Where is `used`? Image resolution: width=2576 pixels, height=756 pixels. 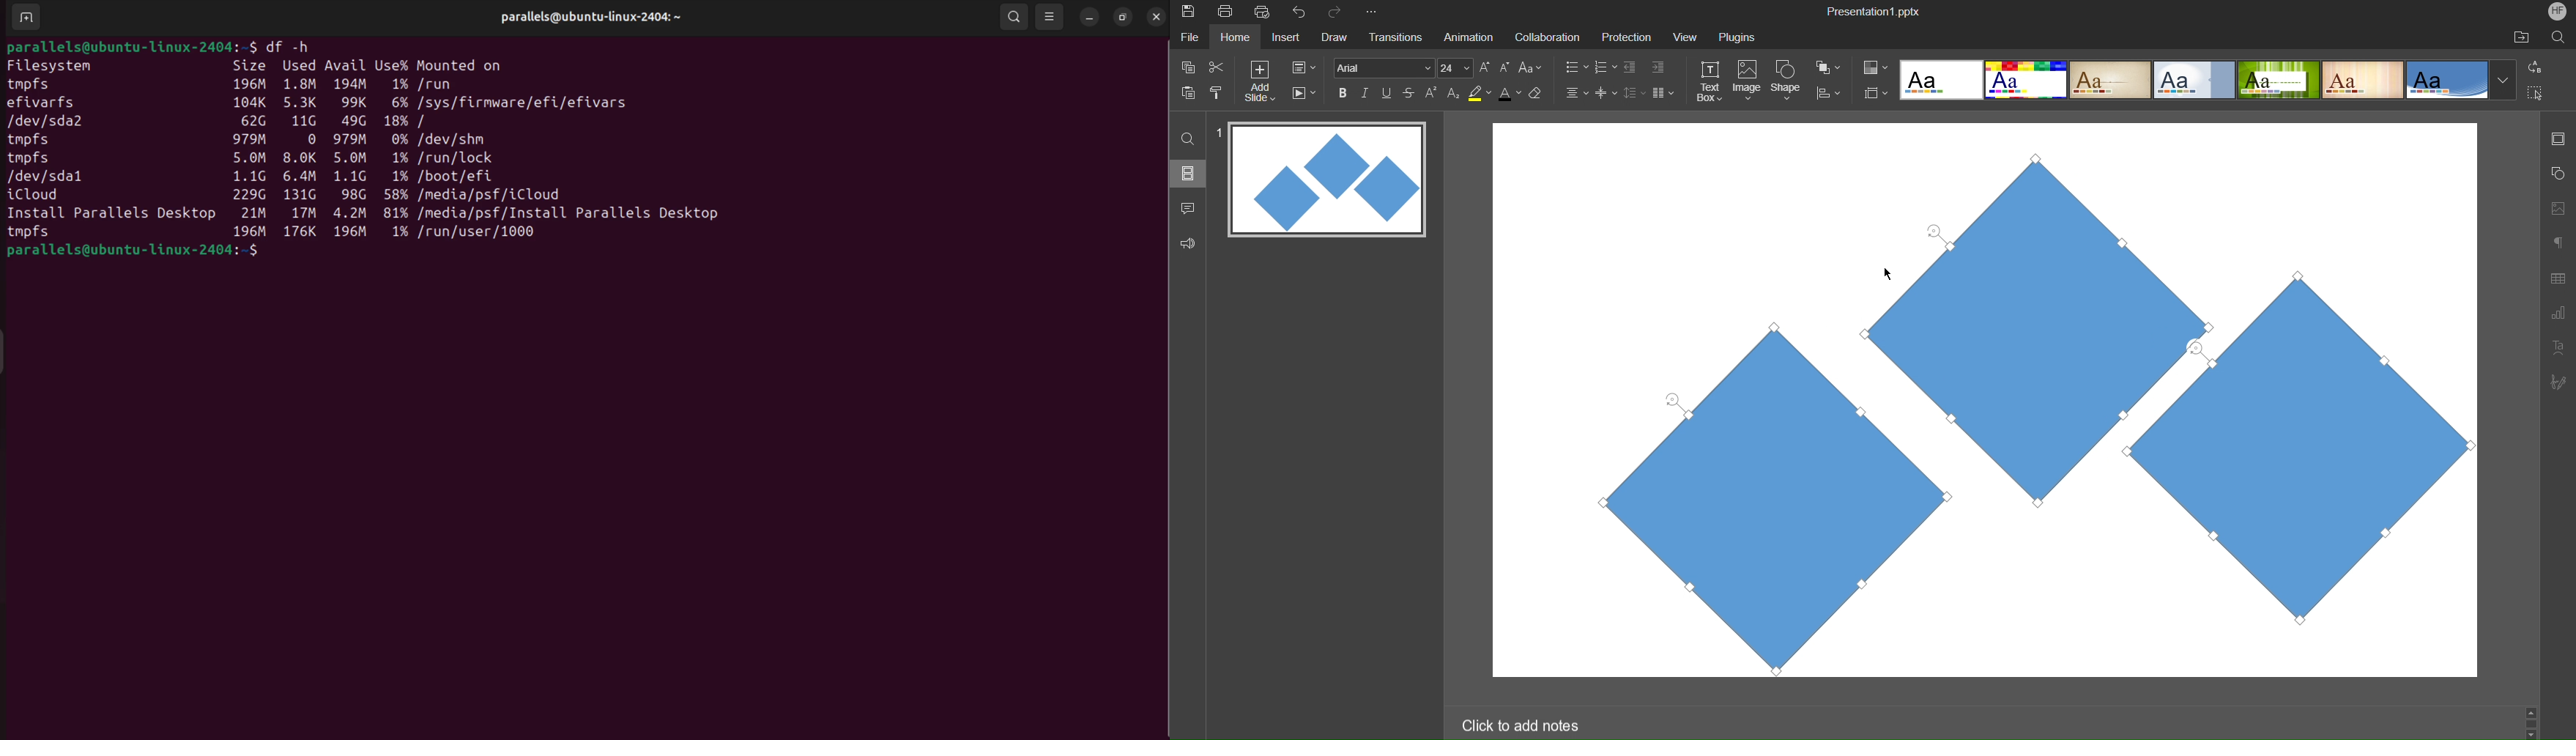 used is located at coordinates (299, 65).